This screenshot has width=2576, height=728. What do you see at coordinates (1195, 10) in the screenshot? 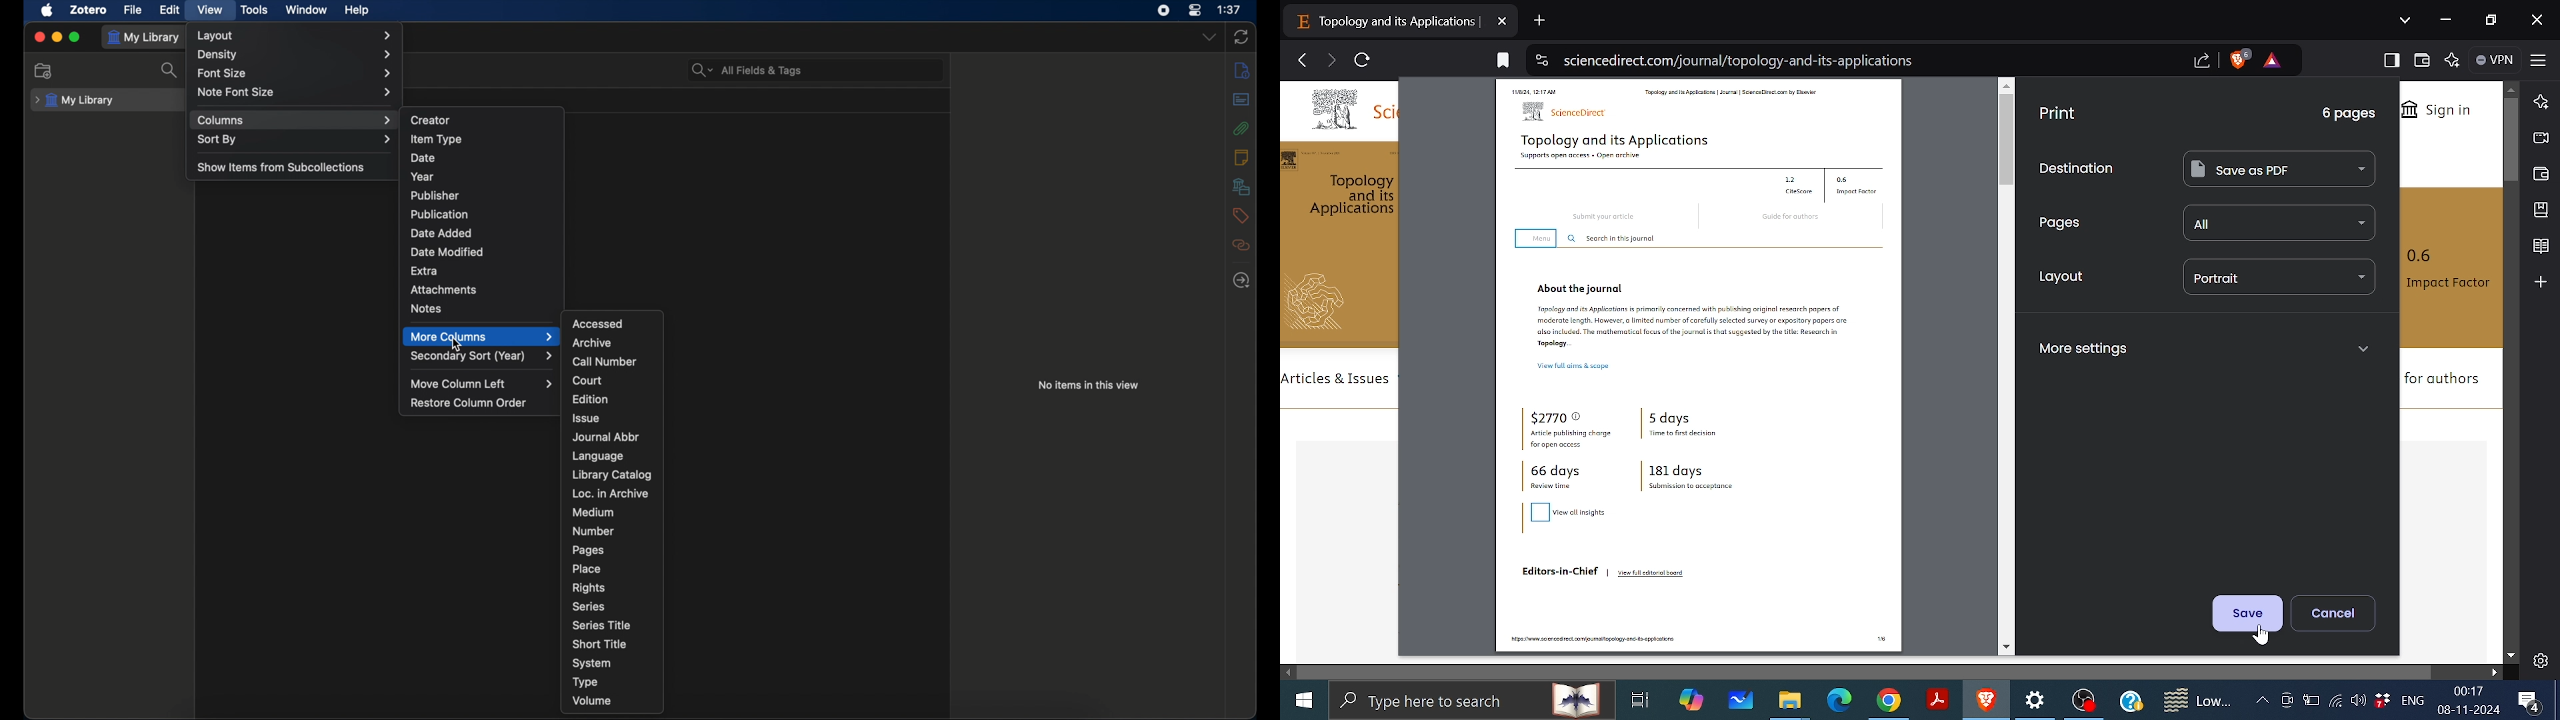
I see `control center` at bounding box center [1195, 10].